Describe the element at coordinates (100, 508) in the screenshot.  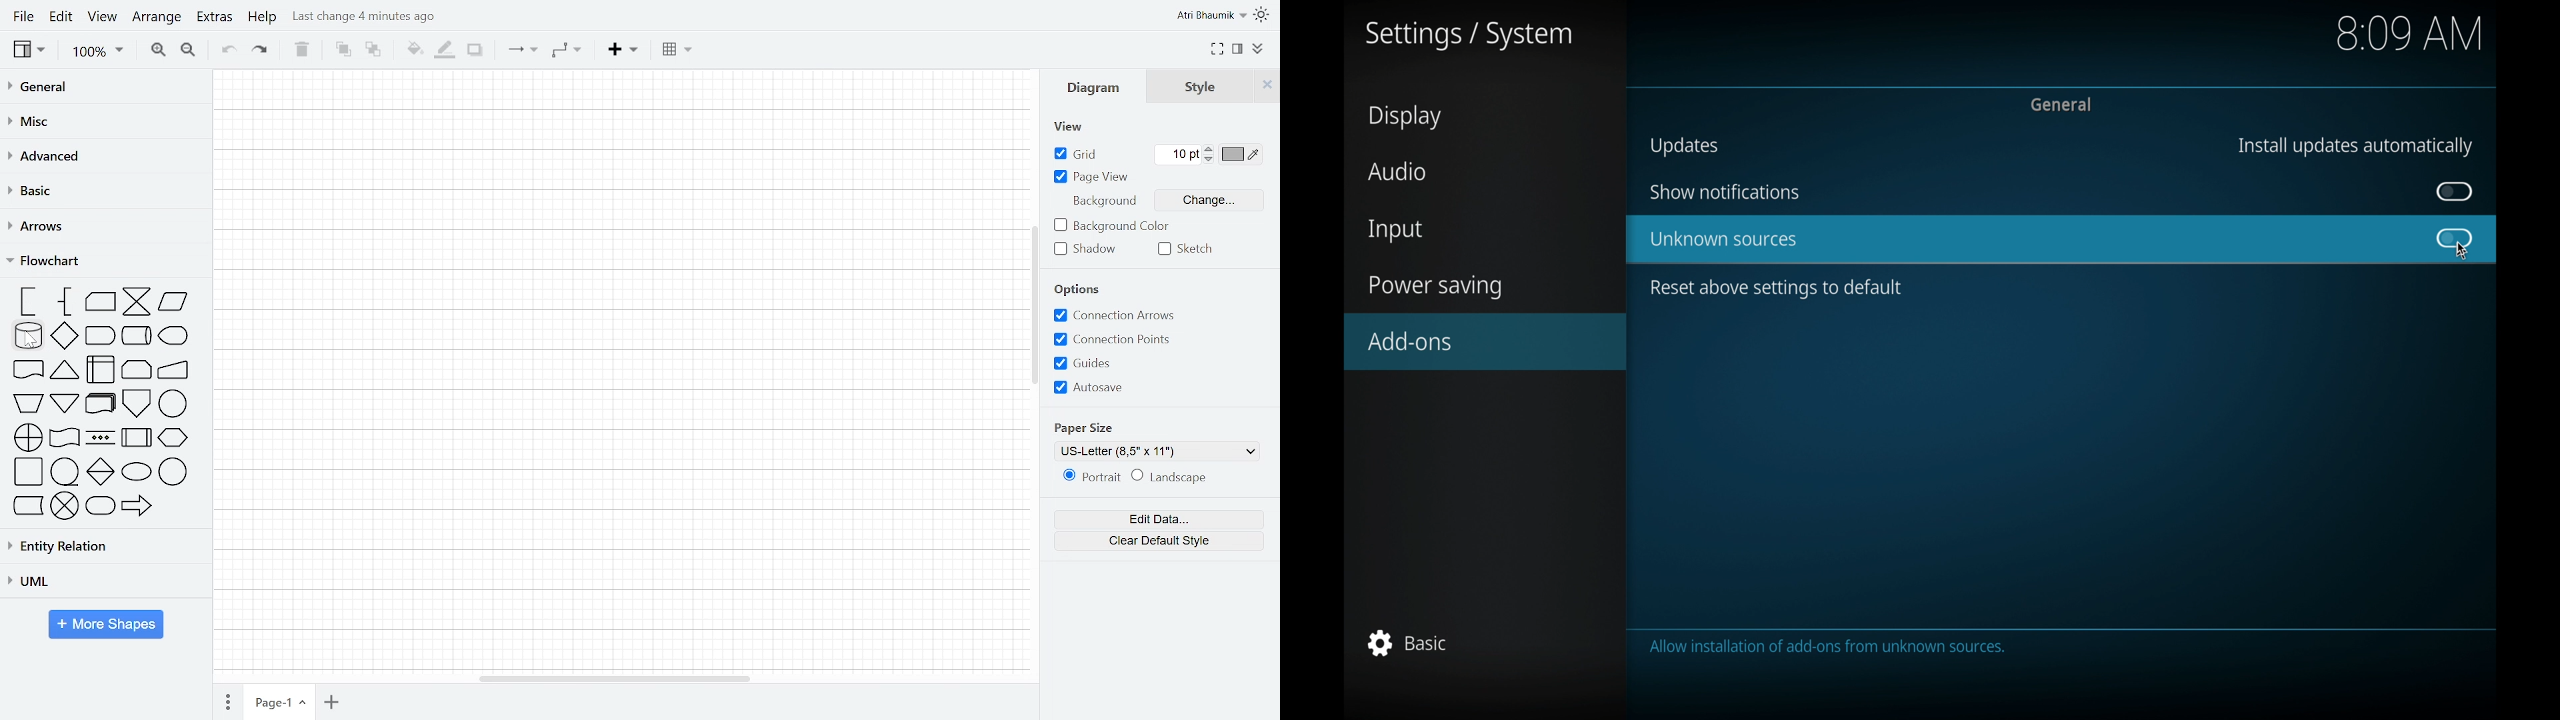
I see `terminator` at that location.